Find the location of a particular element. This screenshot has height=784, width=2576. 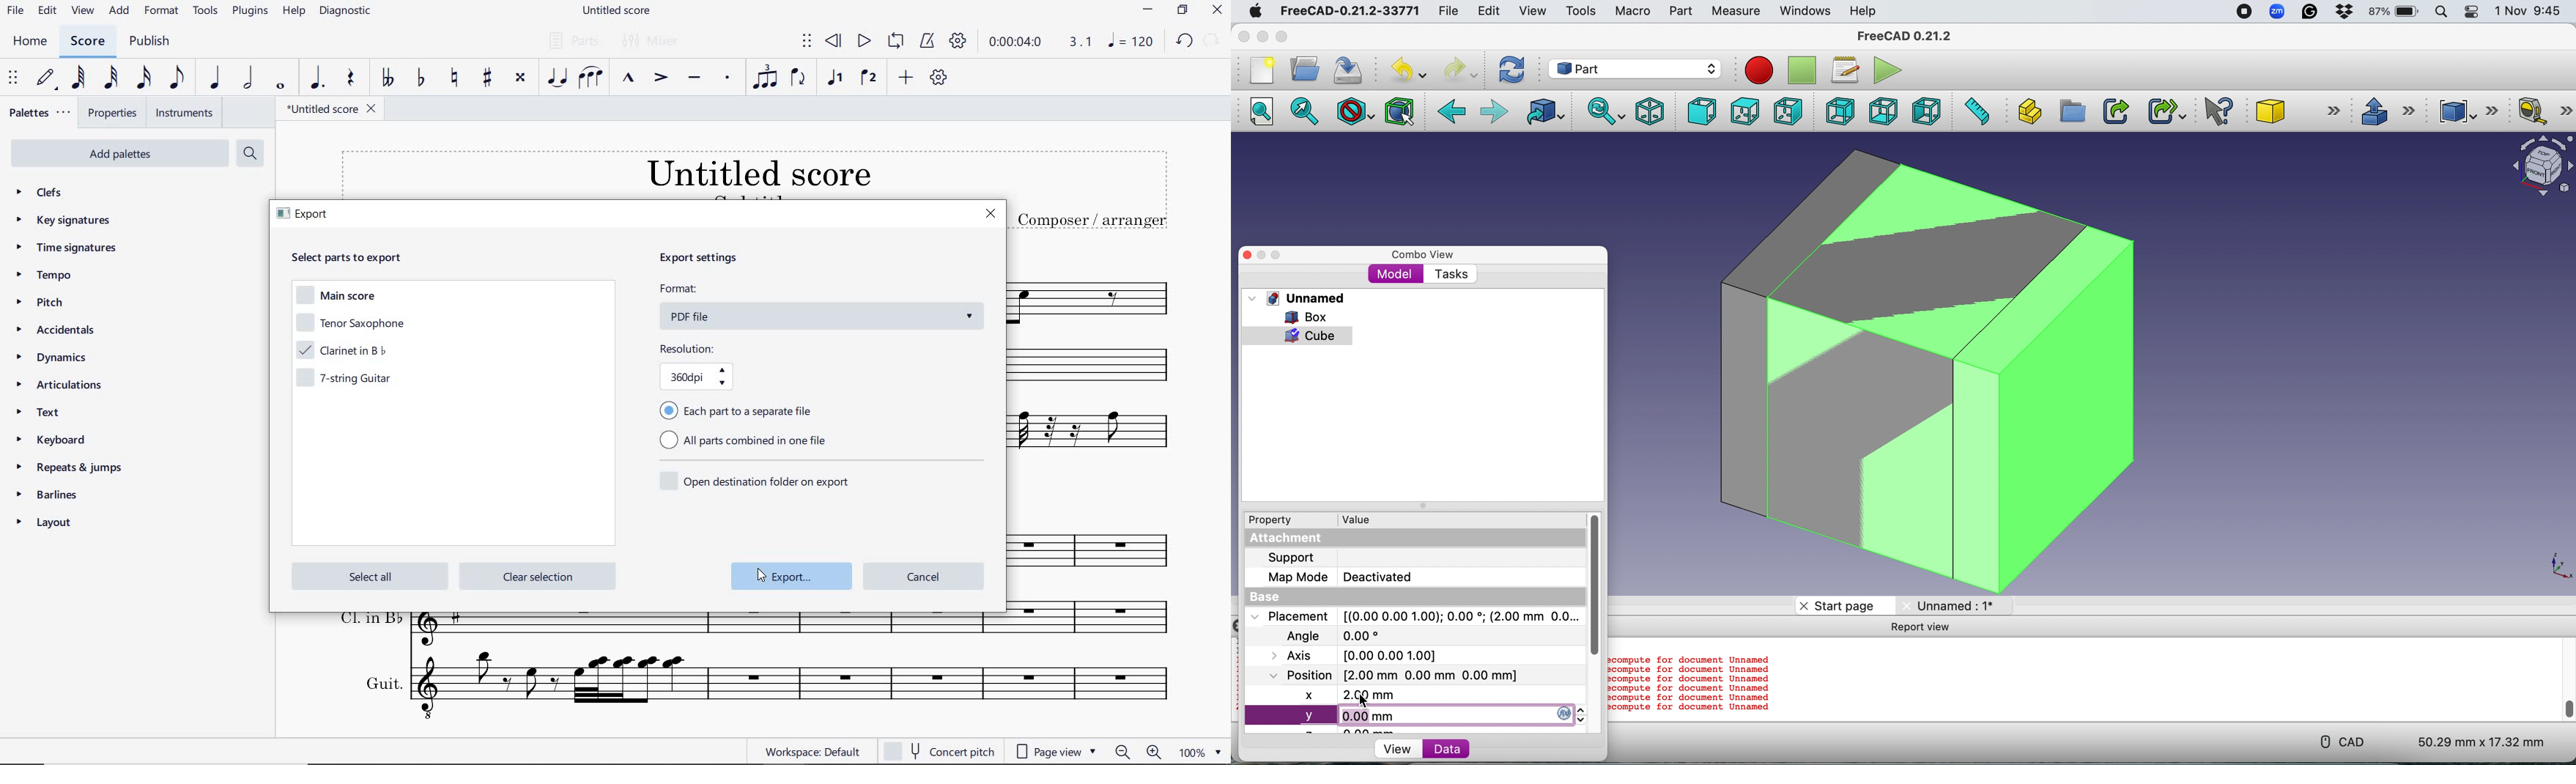

16TH NOTE is located at coordinates (145, 78).